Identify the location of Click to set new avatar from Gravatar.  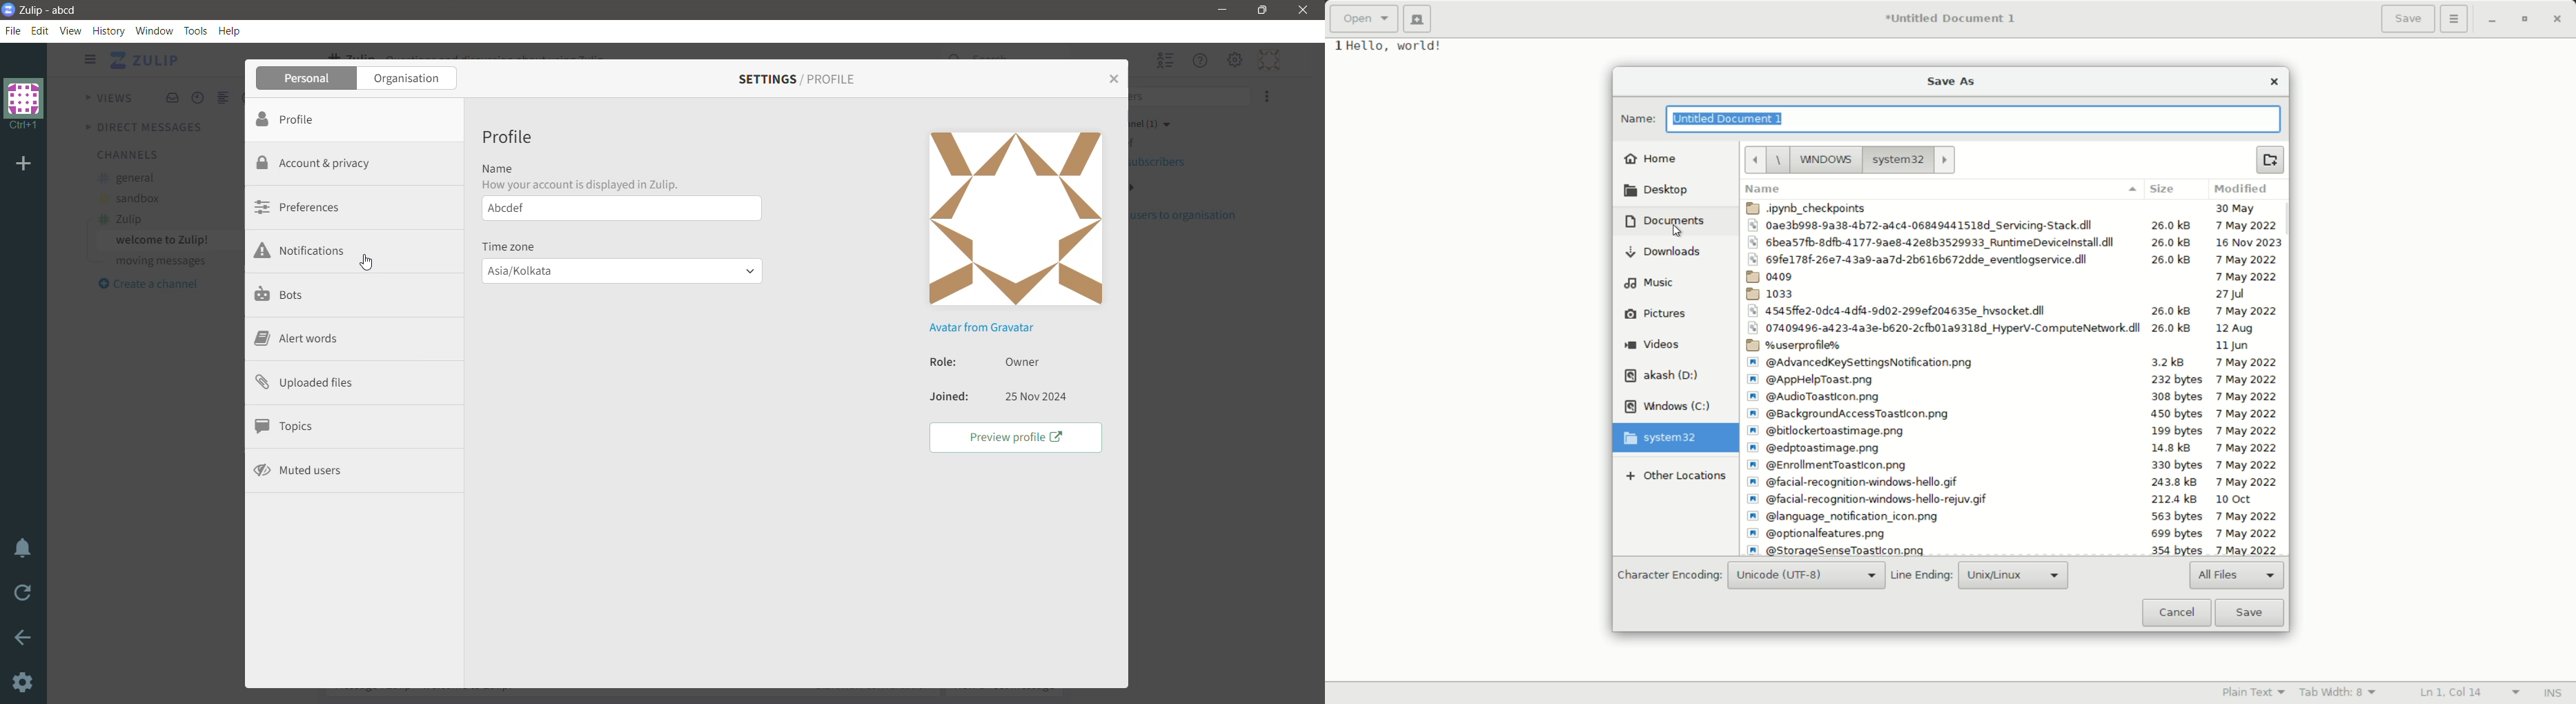
(979, 327).